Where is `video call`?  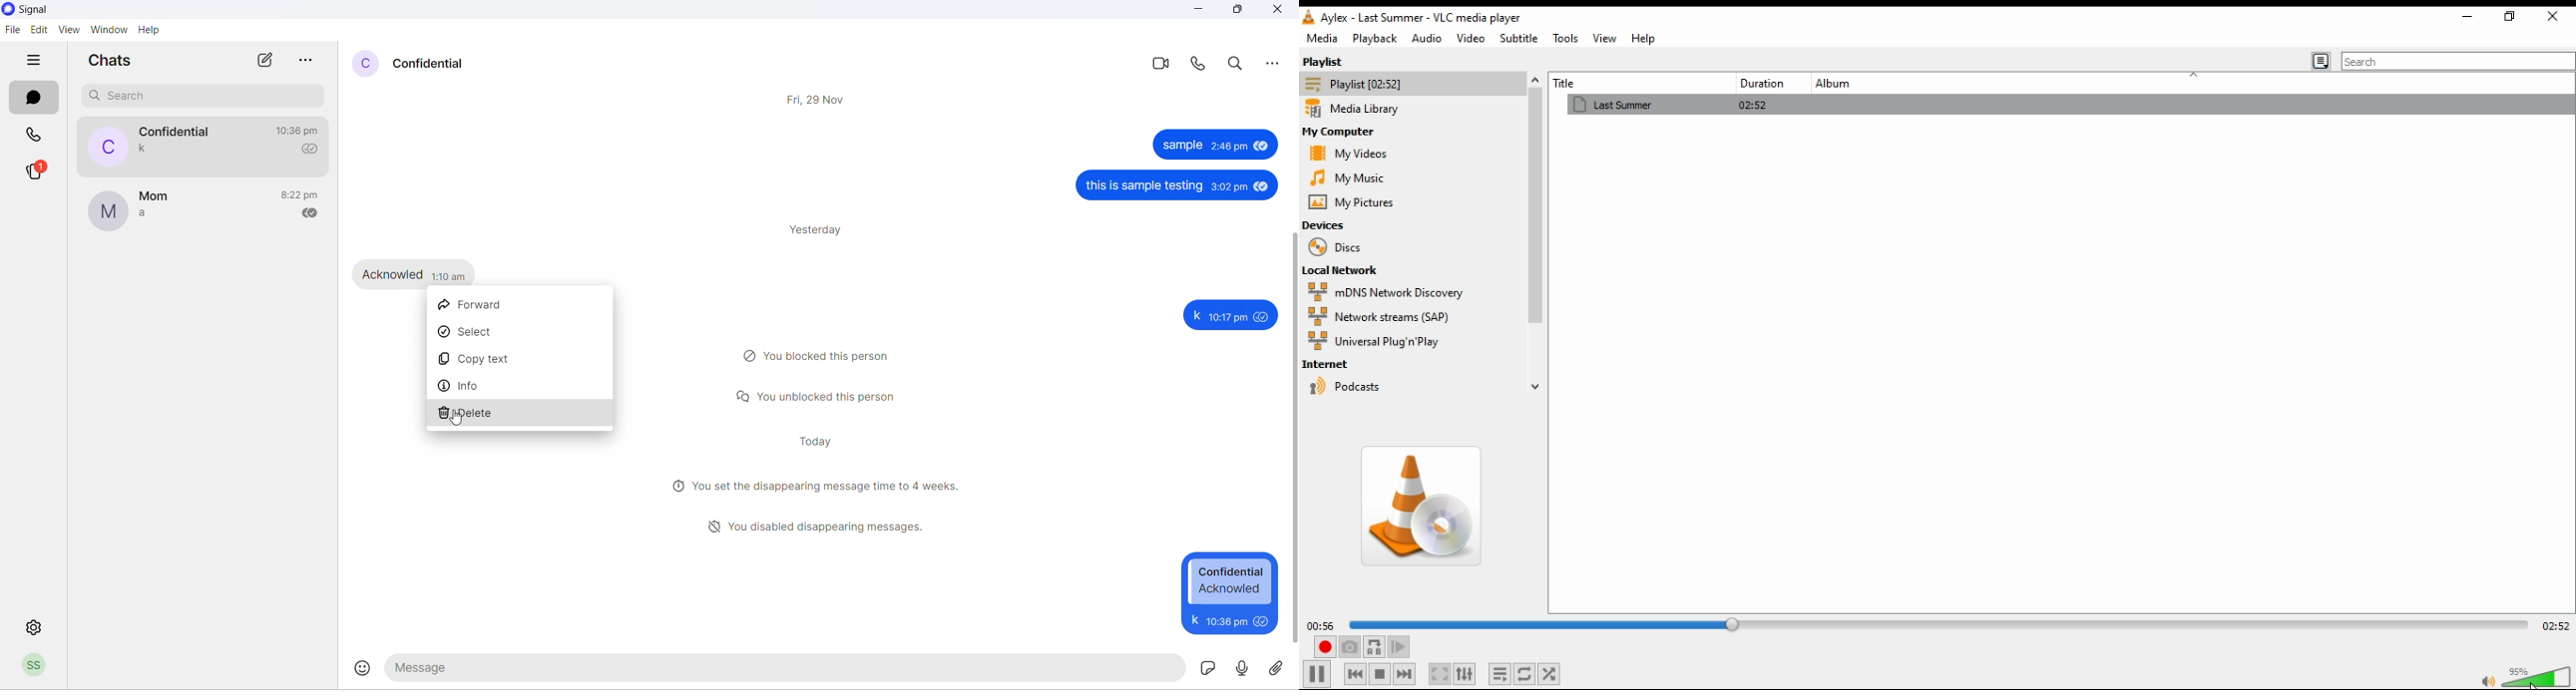 video call is located at coordinates (1159, 66).